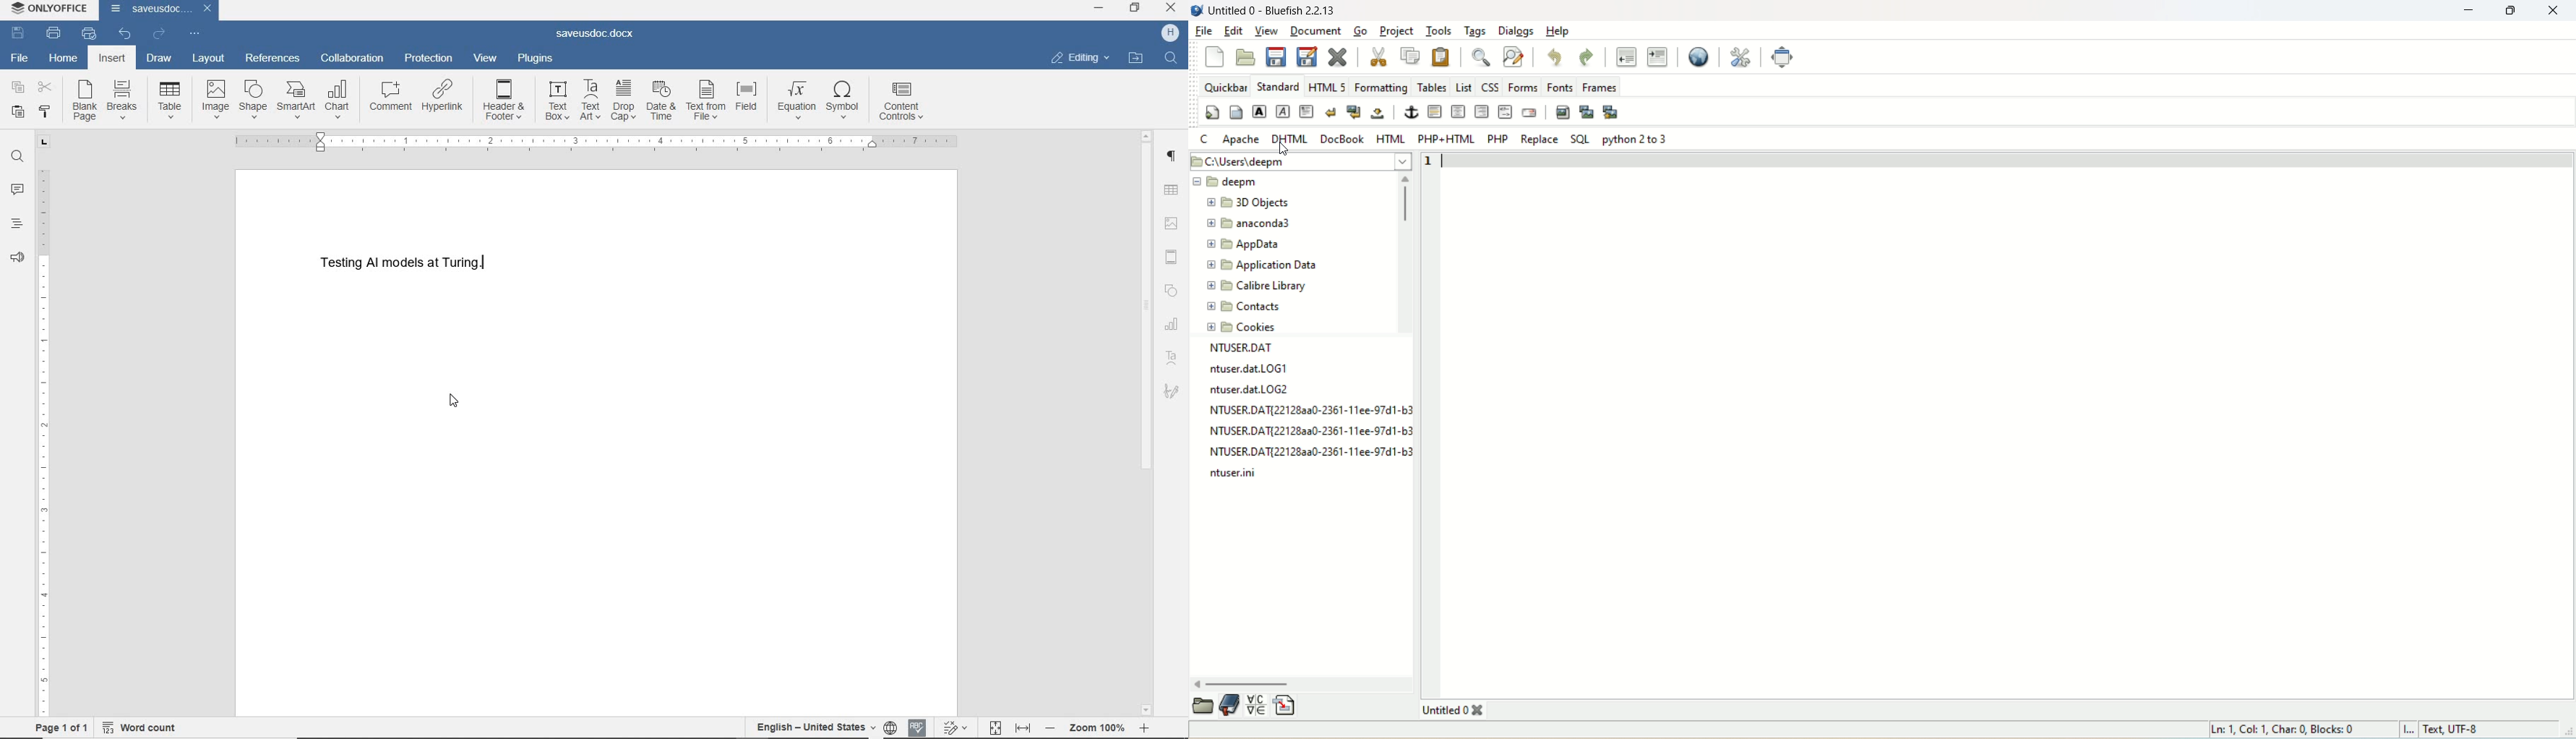  Describe the element at coordinates (58, 730) in the screenshot. I see `page 1 of 1` at that location.